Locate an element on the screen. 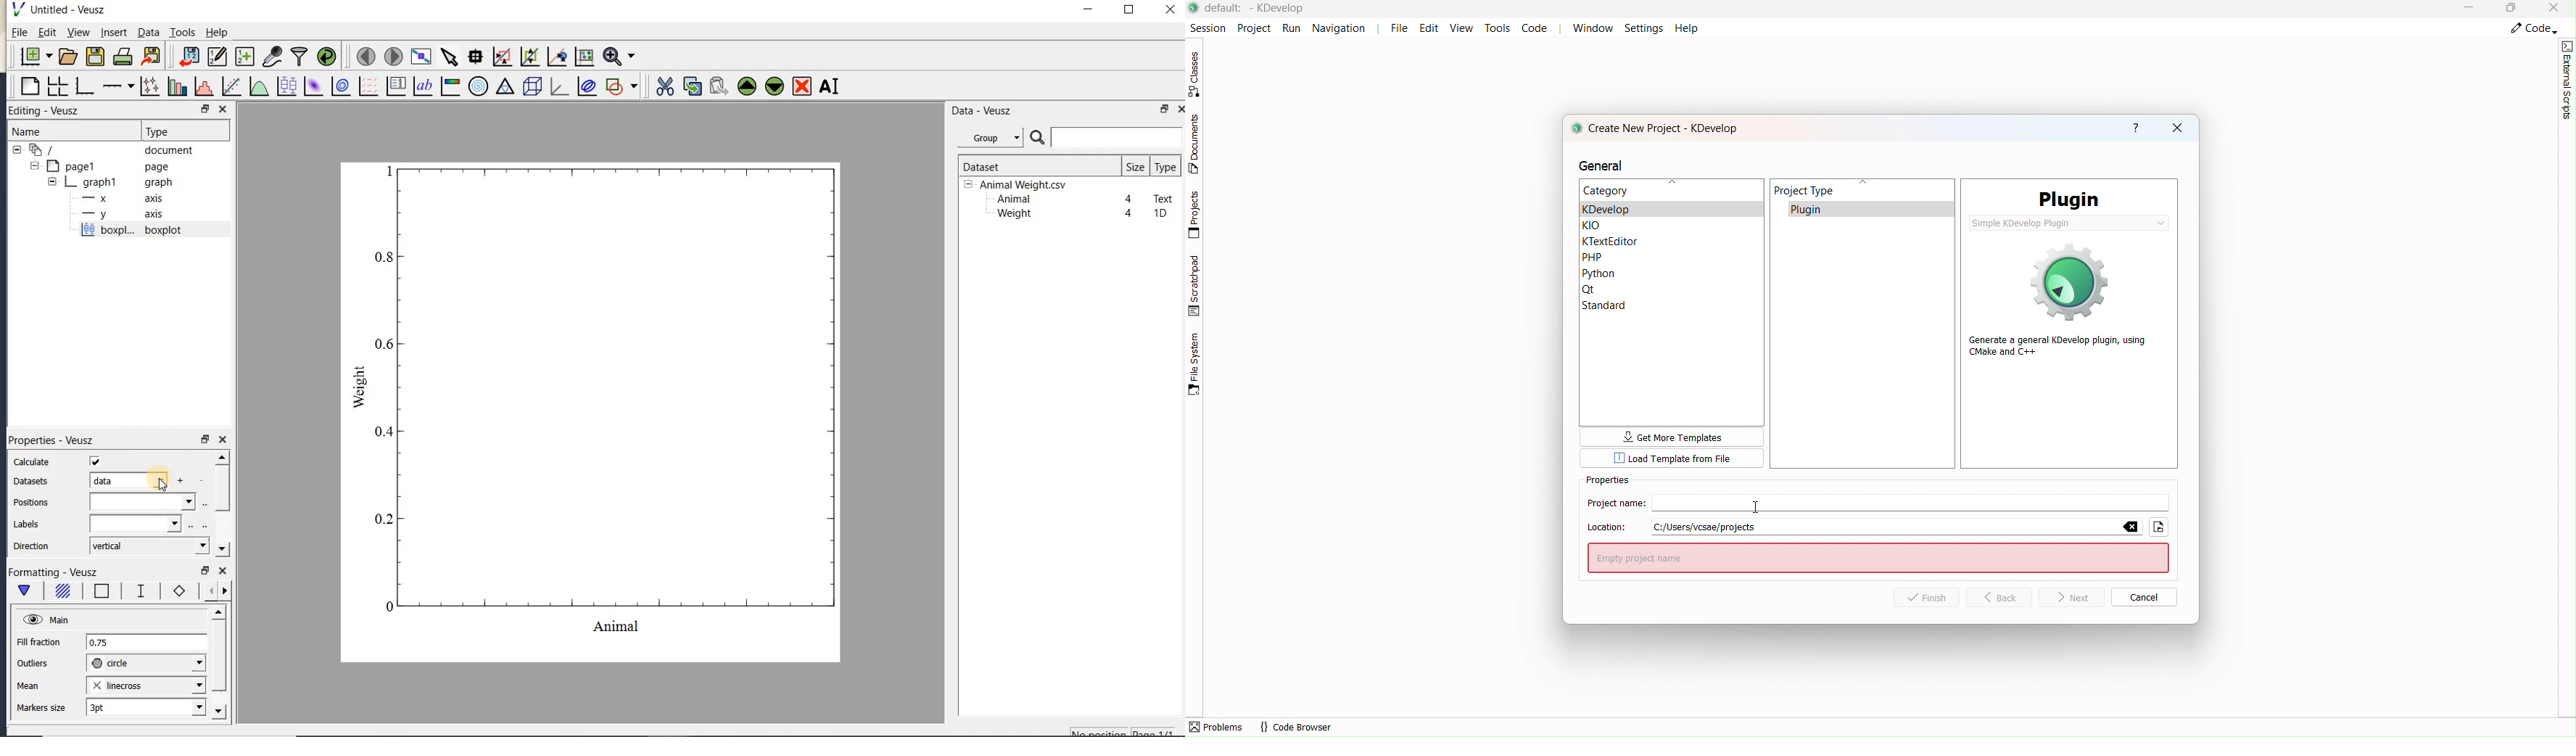 This screenshot has height=756, width=2576. move the selected widget up is located at coordinates (747, 87).